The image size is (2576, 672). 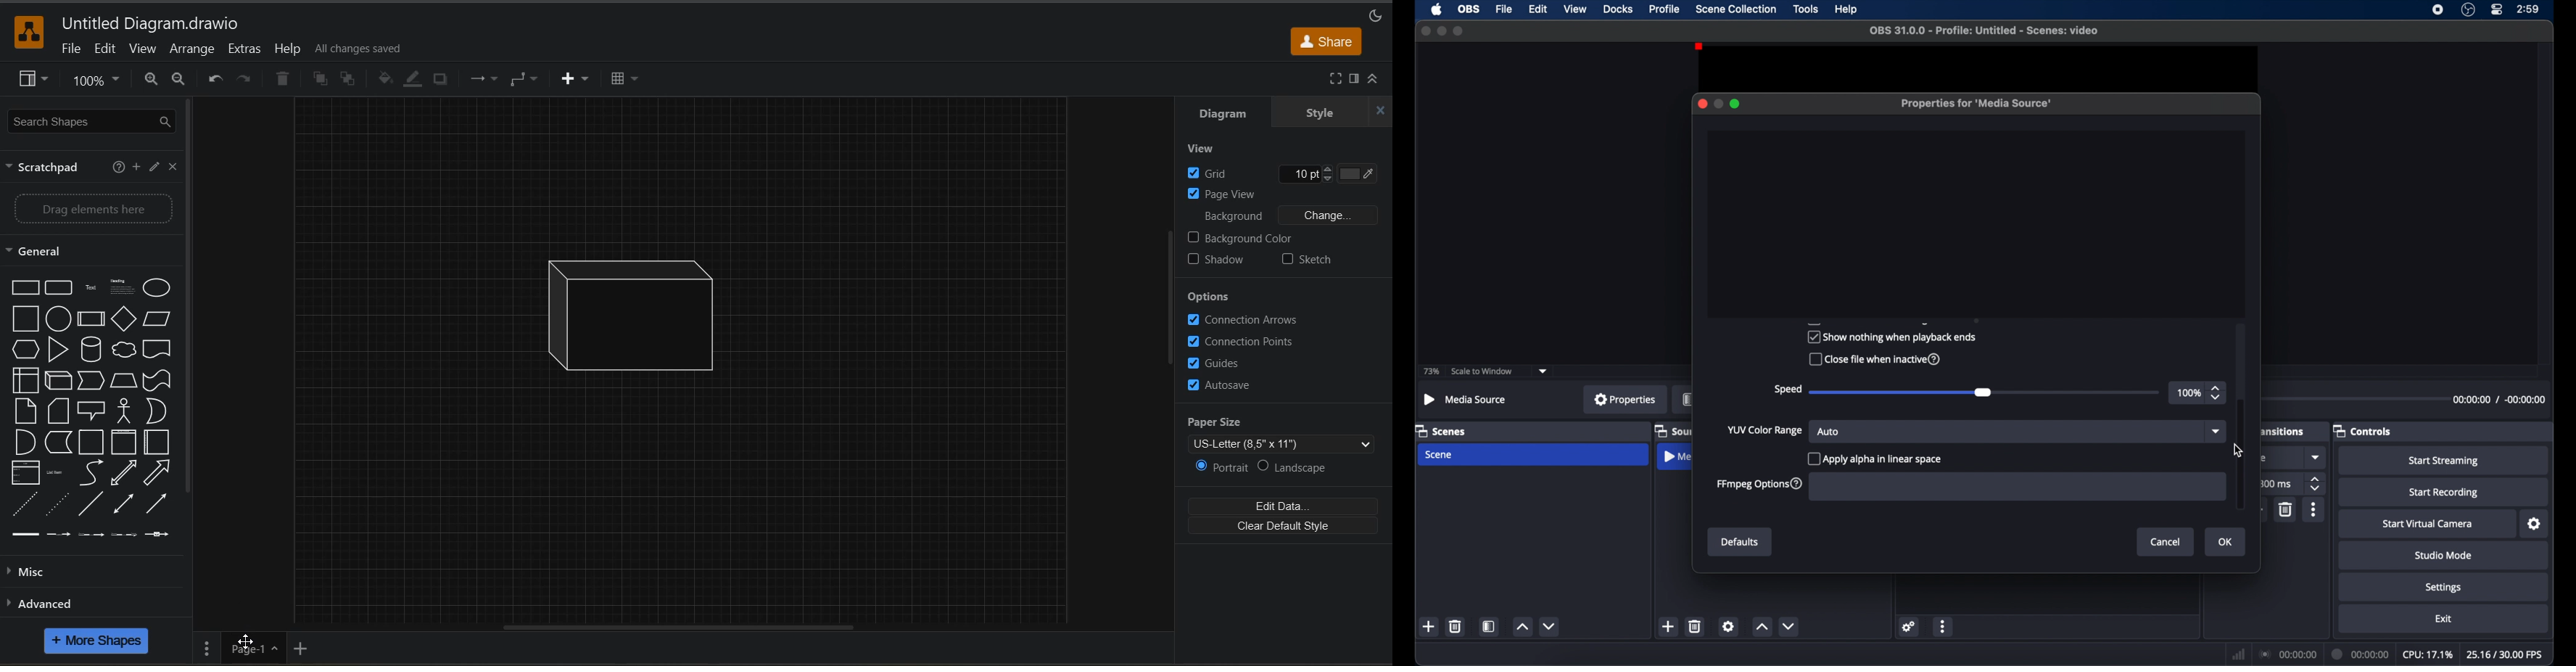 What do you see at coordinates (582, 80) in the screenshot?
I see `insert` at bounding box center [582, 80].